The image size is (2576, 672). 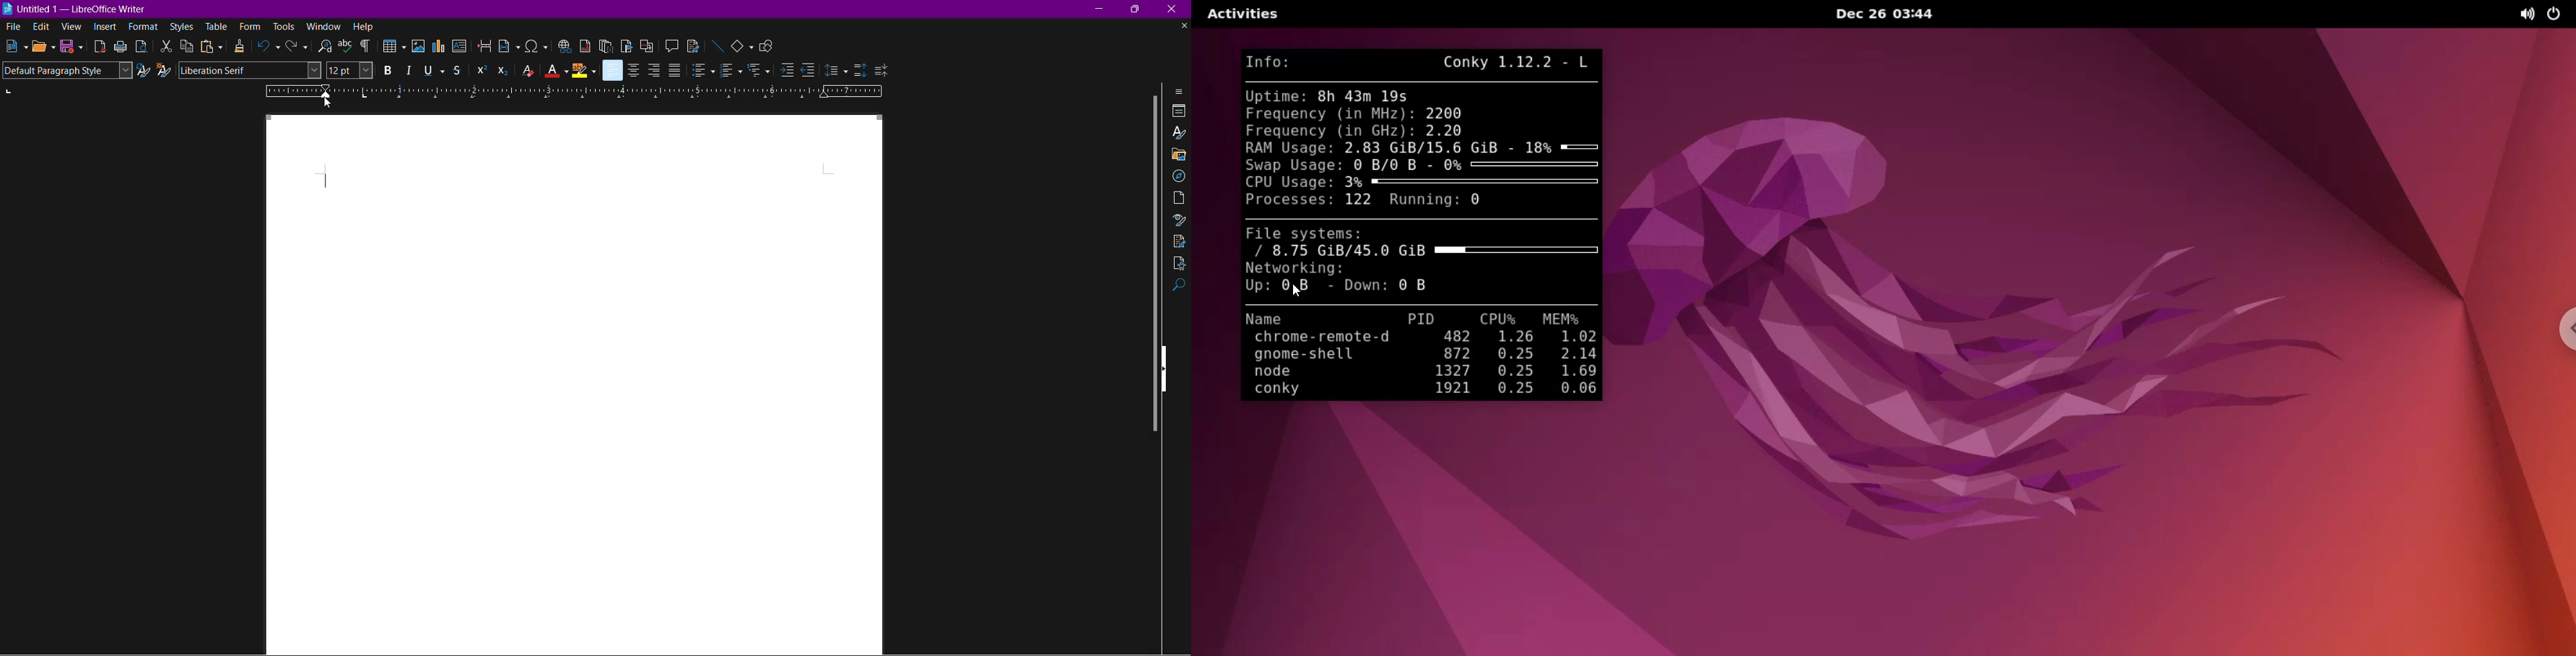 What do you see at coordinates (14, 47) in the screenshot?
I see `New` at bounding box center [14, 47].